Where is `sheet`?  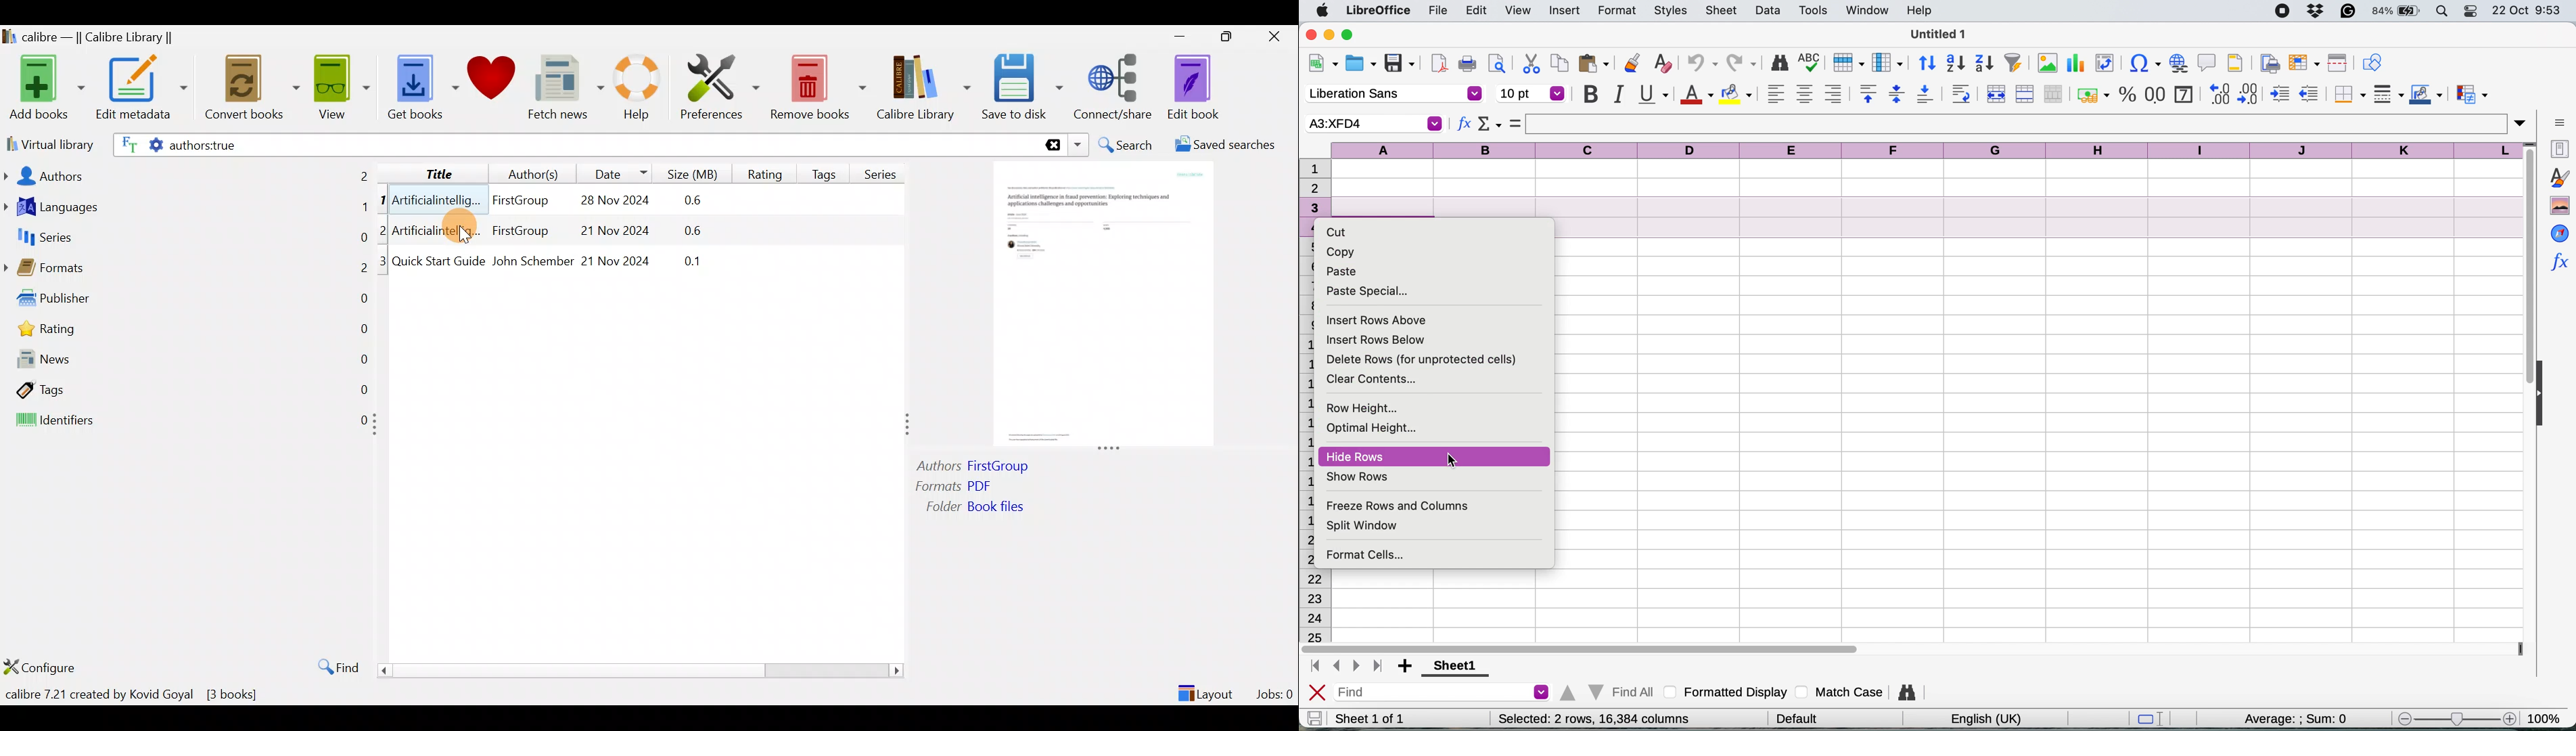
sheet is located at coordinates (1722, 10).